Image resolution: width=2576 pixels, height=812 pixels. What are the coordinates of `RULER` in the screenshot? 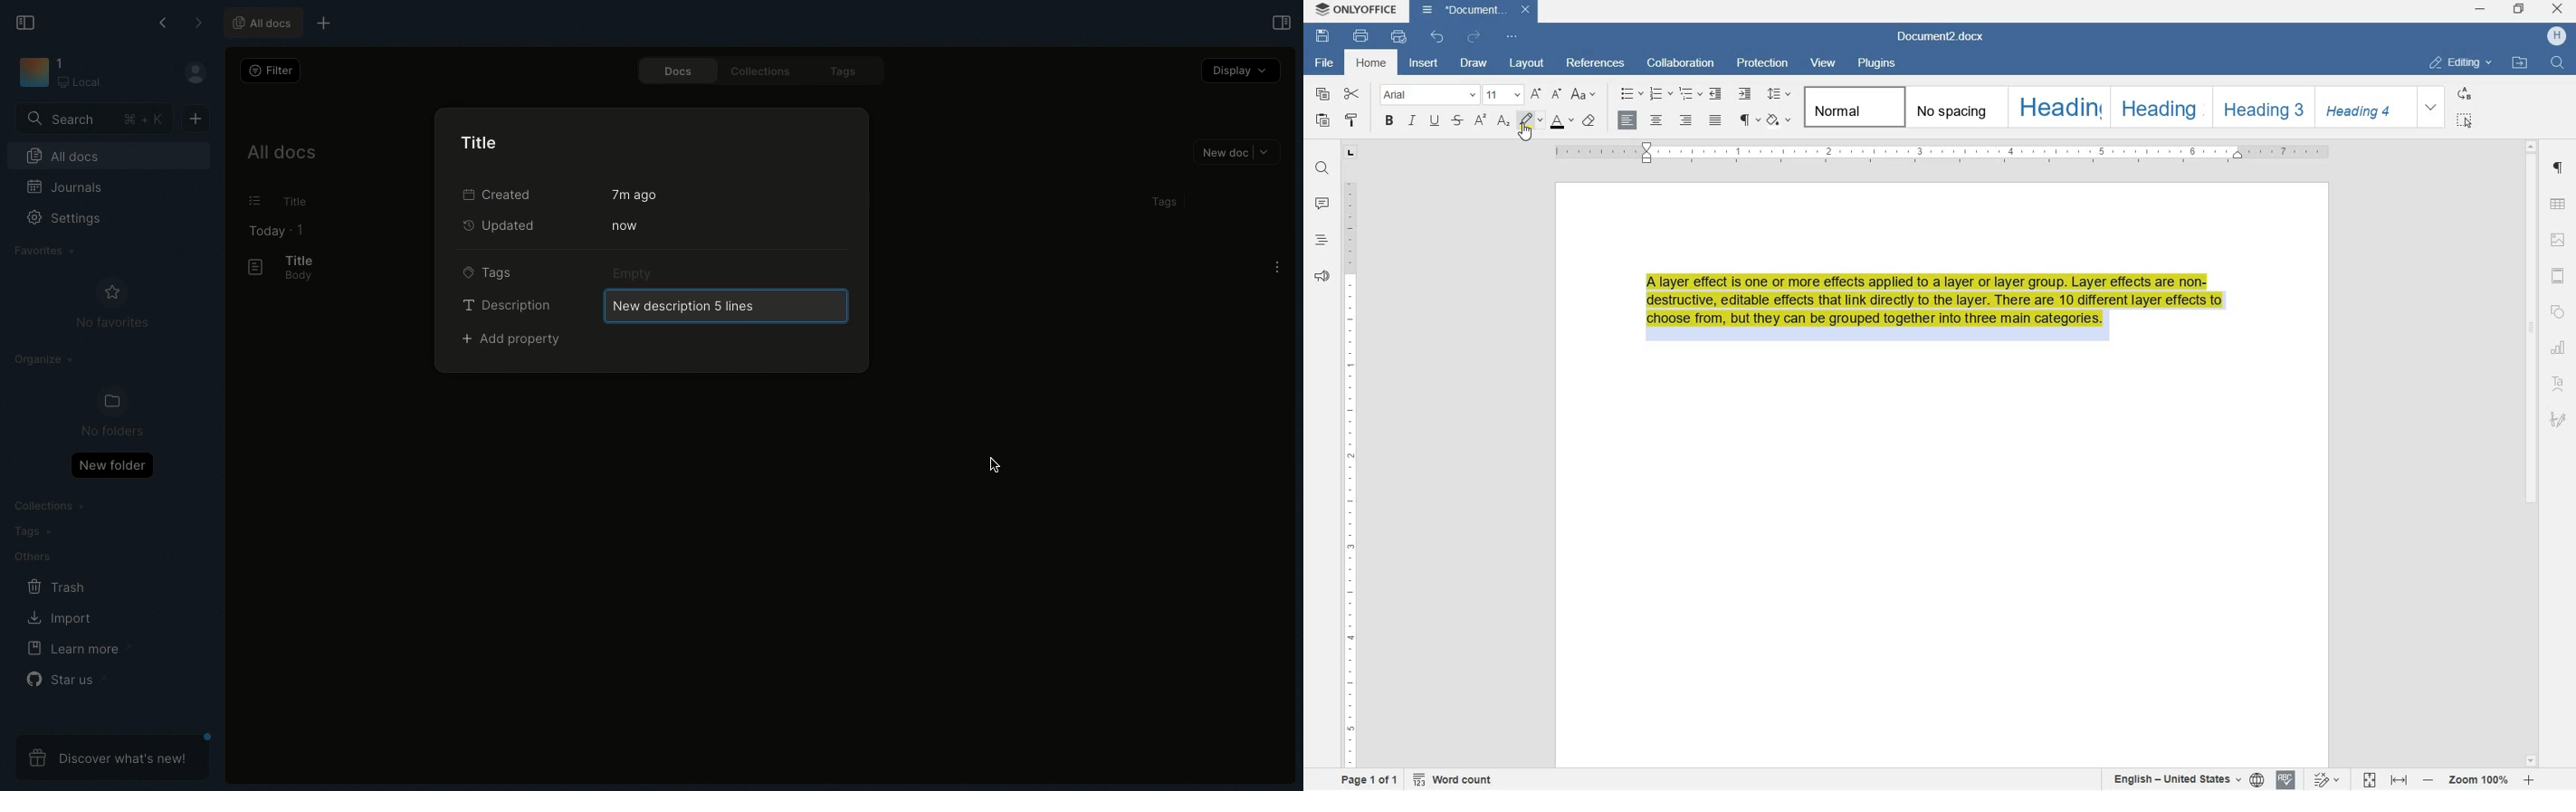 It's located at (1936, 154).